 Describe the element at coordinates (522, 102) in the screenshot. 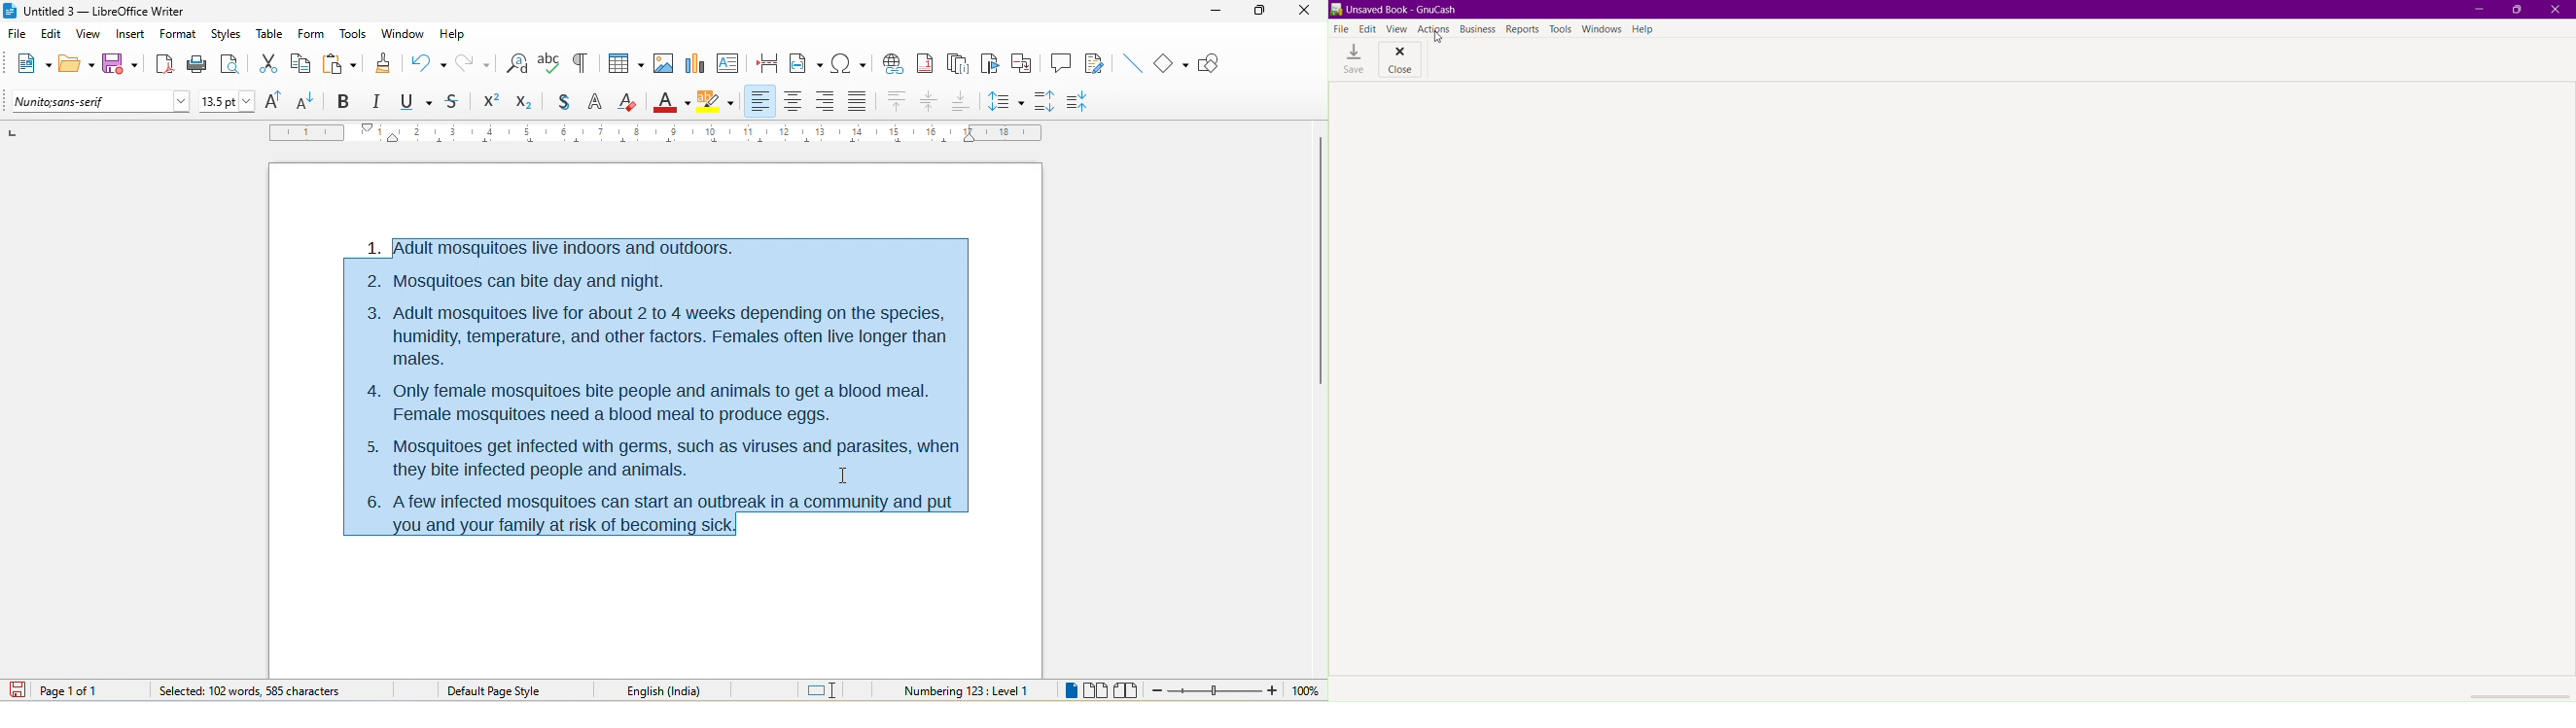

I see `subscript` at that location.